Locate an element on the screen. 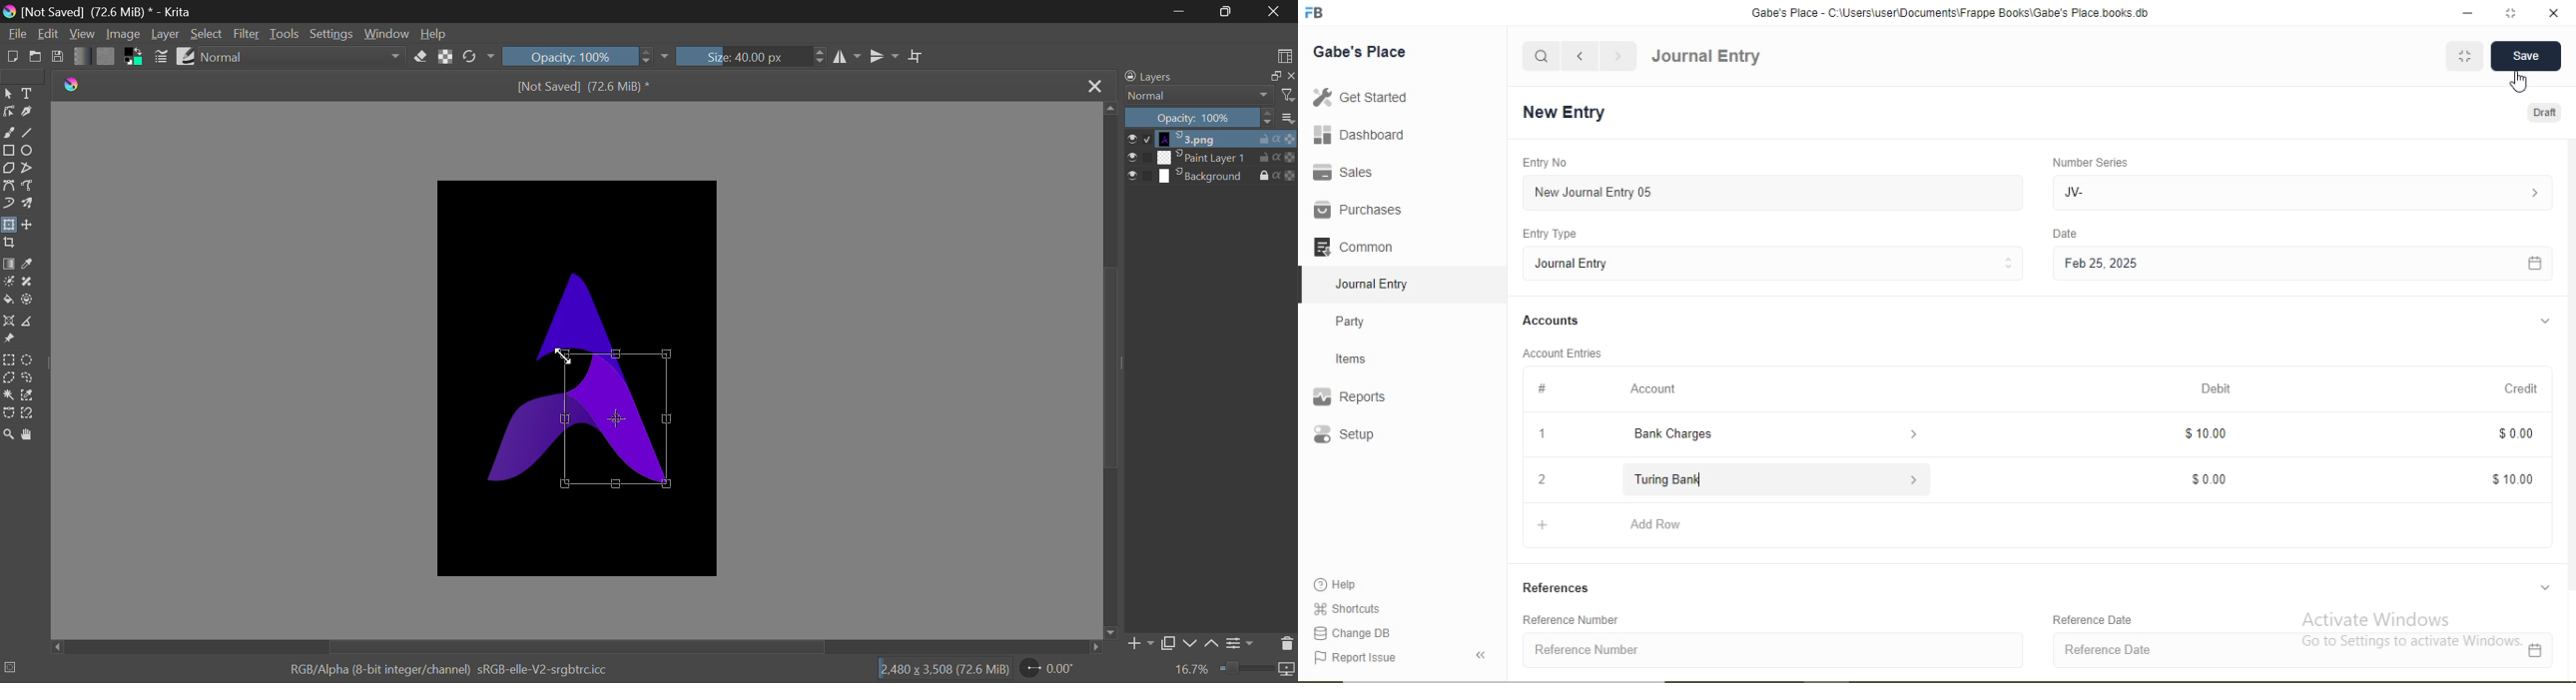 This screenshot has height=700, width=2576. Reference Number is located at coordinates (1579, 620).